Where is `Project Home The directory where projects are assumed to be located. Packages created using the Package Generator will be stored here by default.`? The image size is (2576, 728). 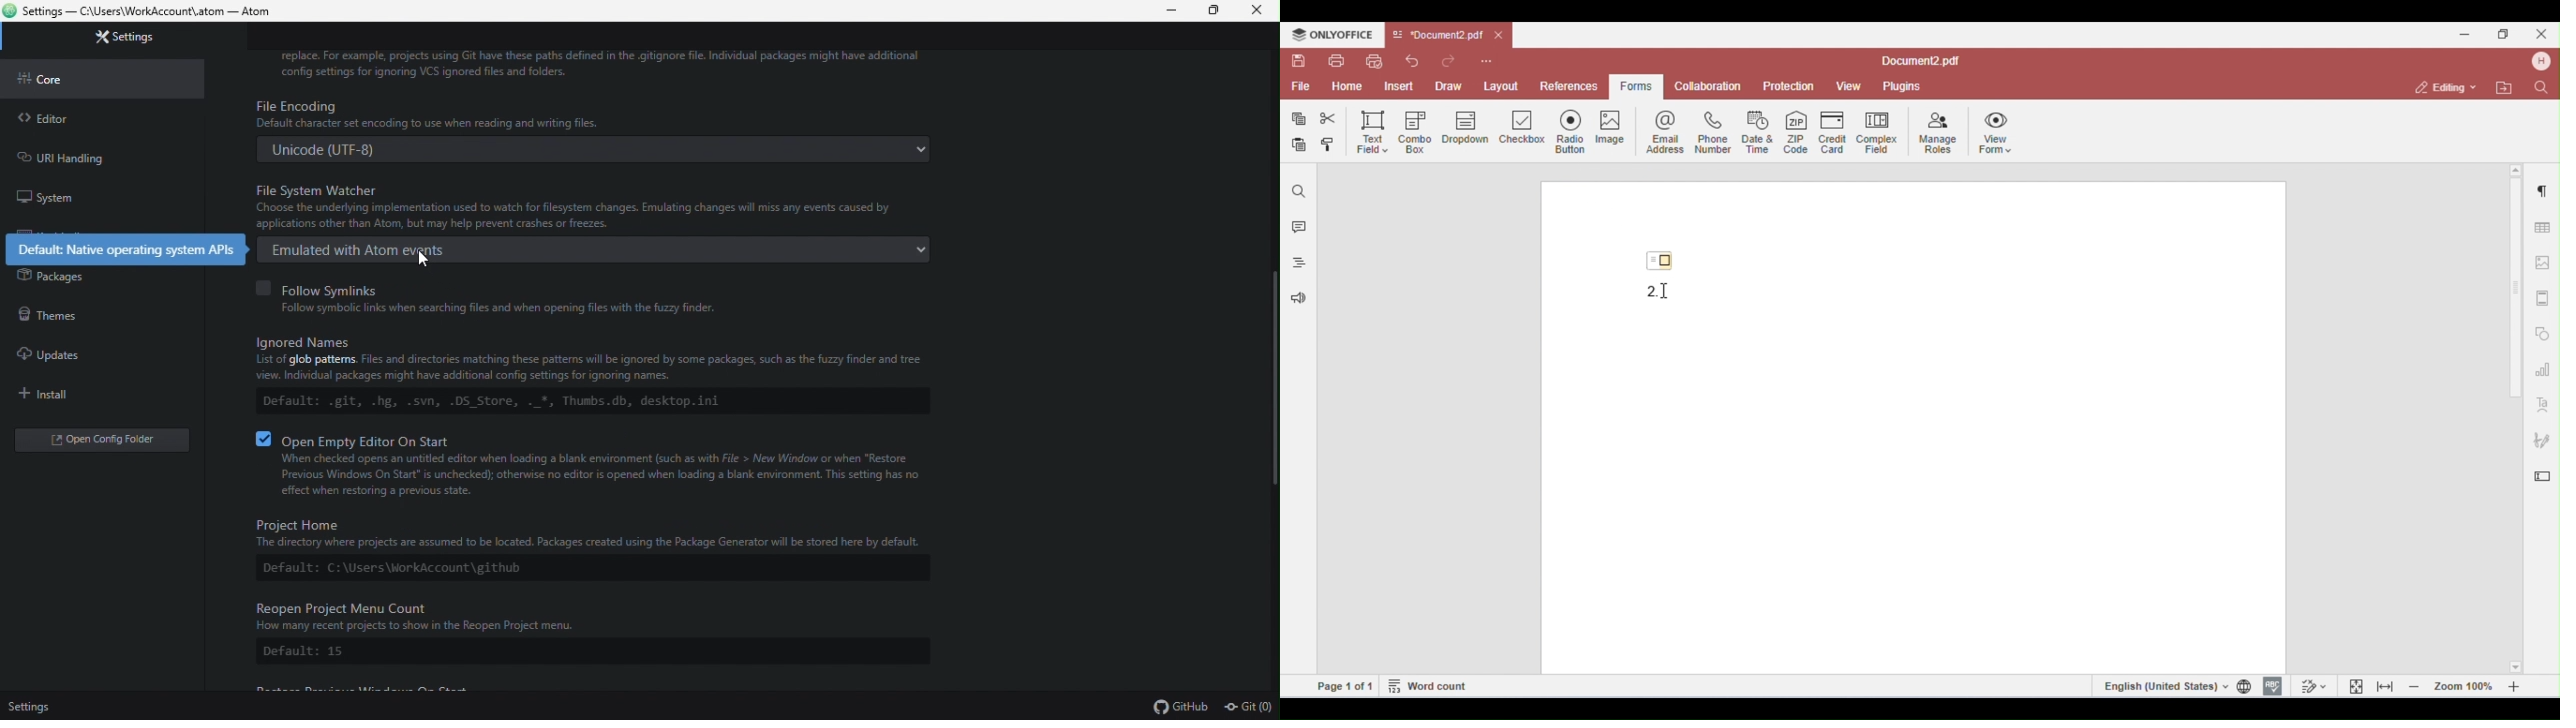 Project Home The directory where projects are assumed to be located. Packages created using the Package Generator will be stored here by default. is located at coordinates (577, 530).